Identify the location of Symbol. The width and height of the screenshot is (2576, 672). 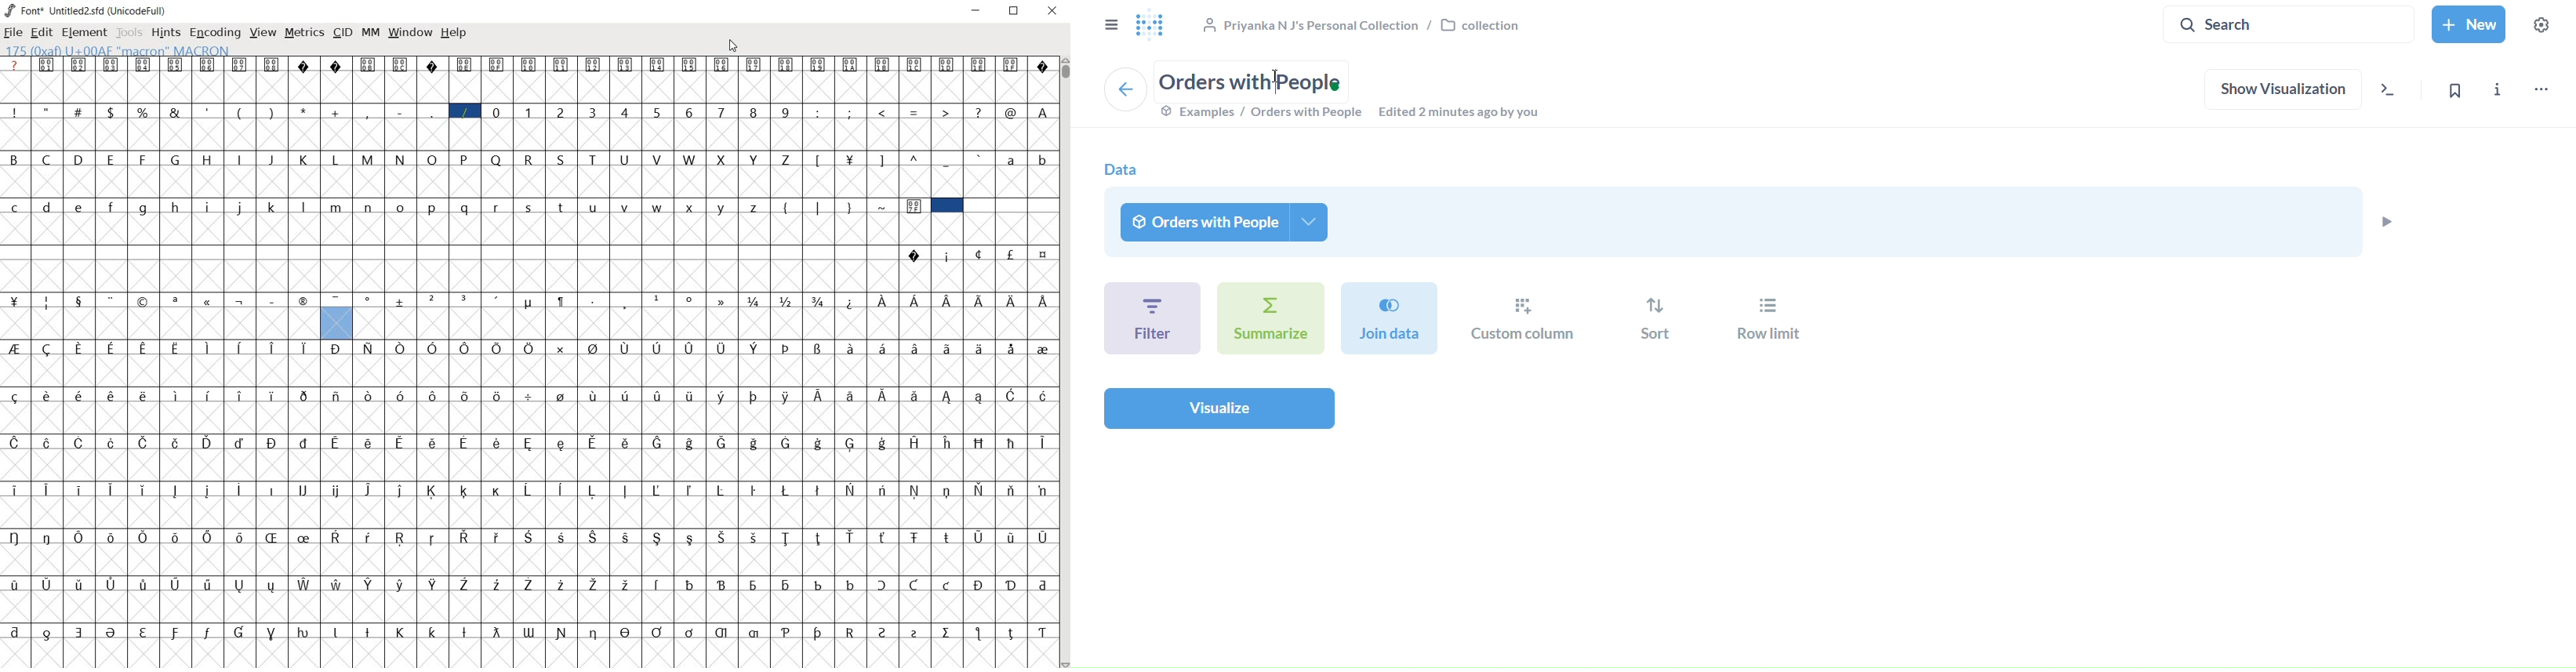
(45, 584).